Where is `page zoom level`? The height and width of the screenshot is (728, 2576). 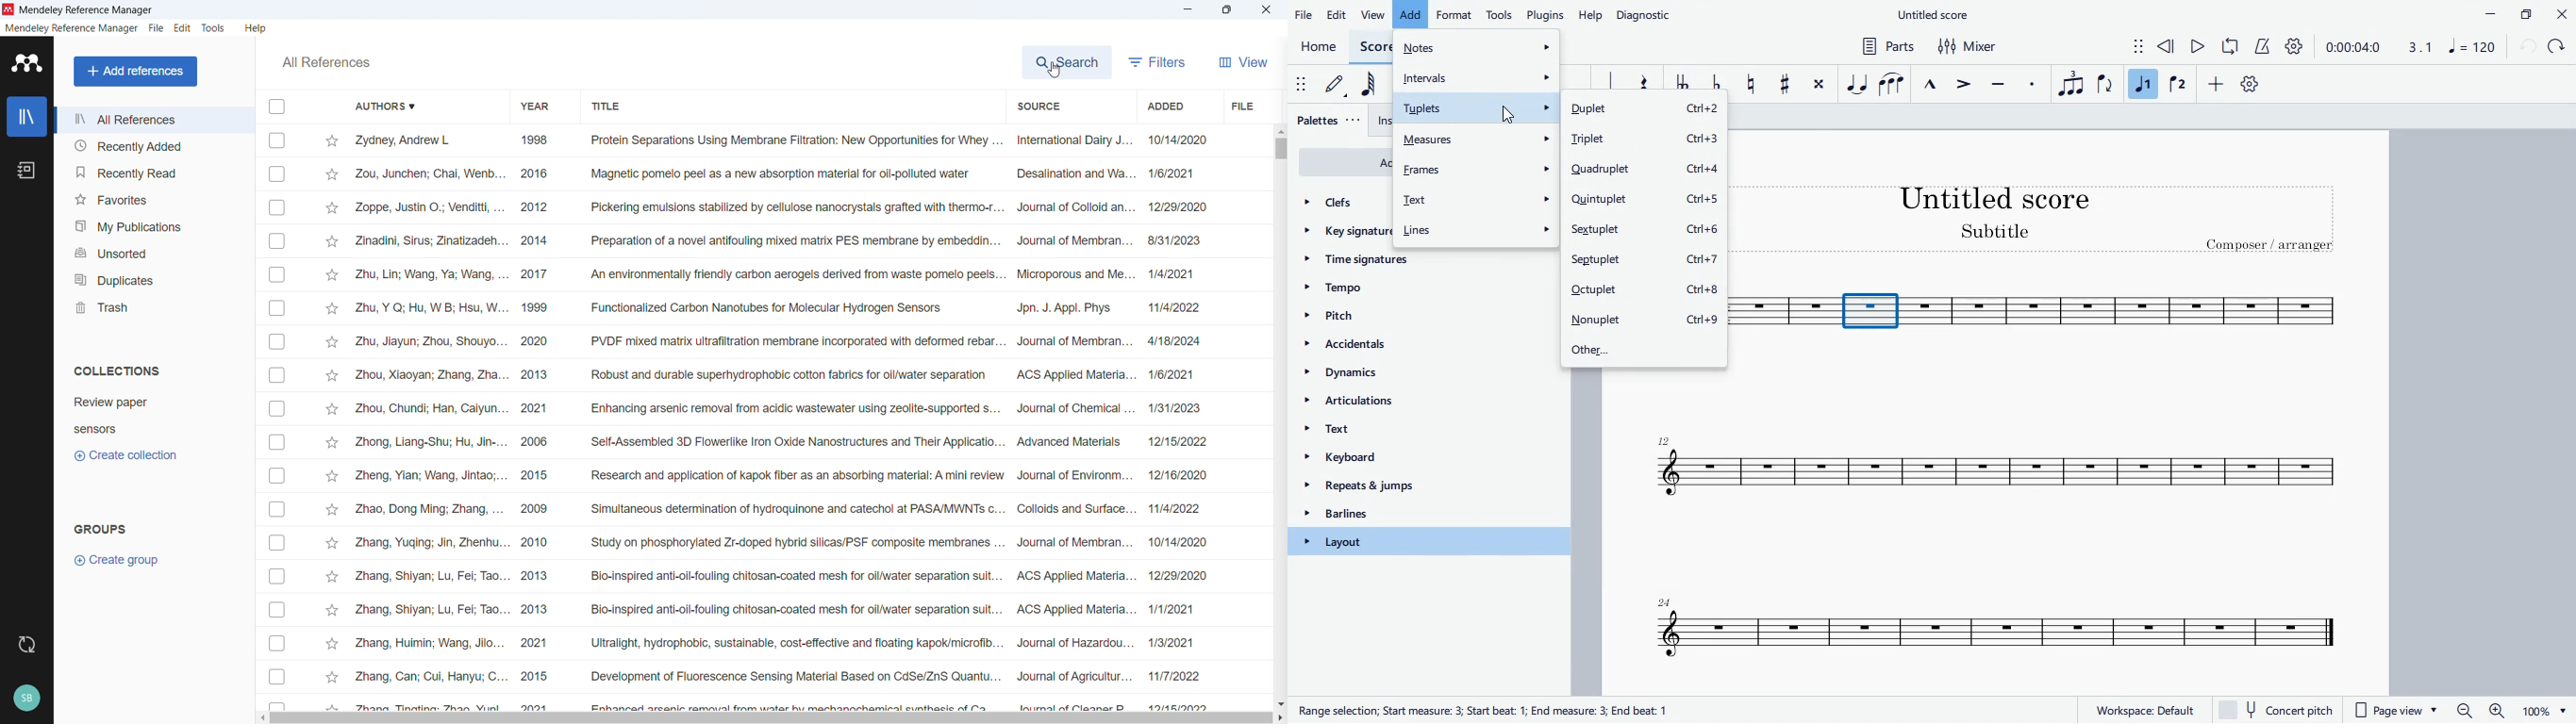
page zoom level is located at coordinates (2544, 712).